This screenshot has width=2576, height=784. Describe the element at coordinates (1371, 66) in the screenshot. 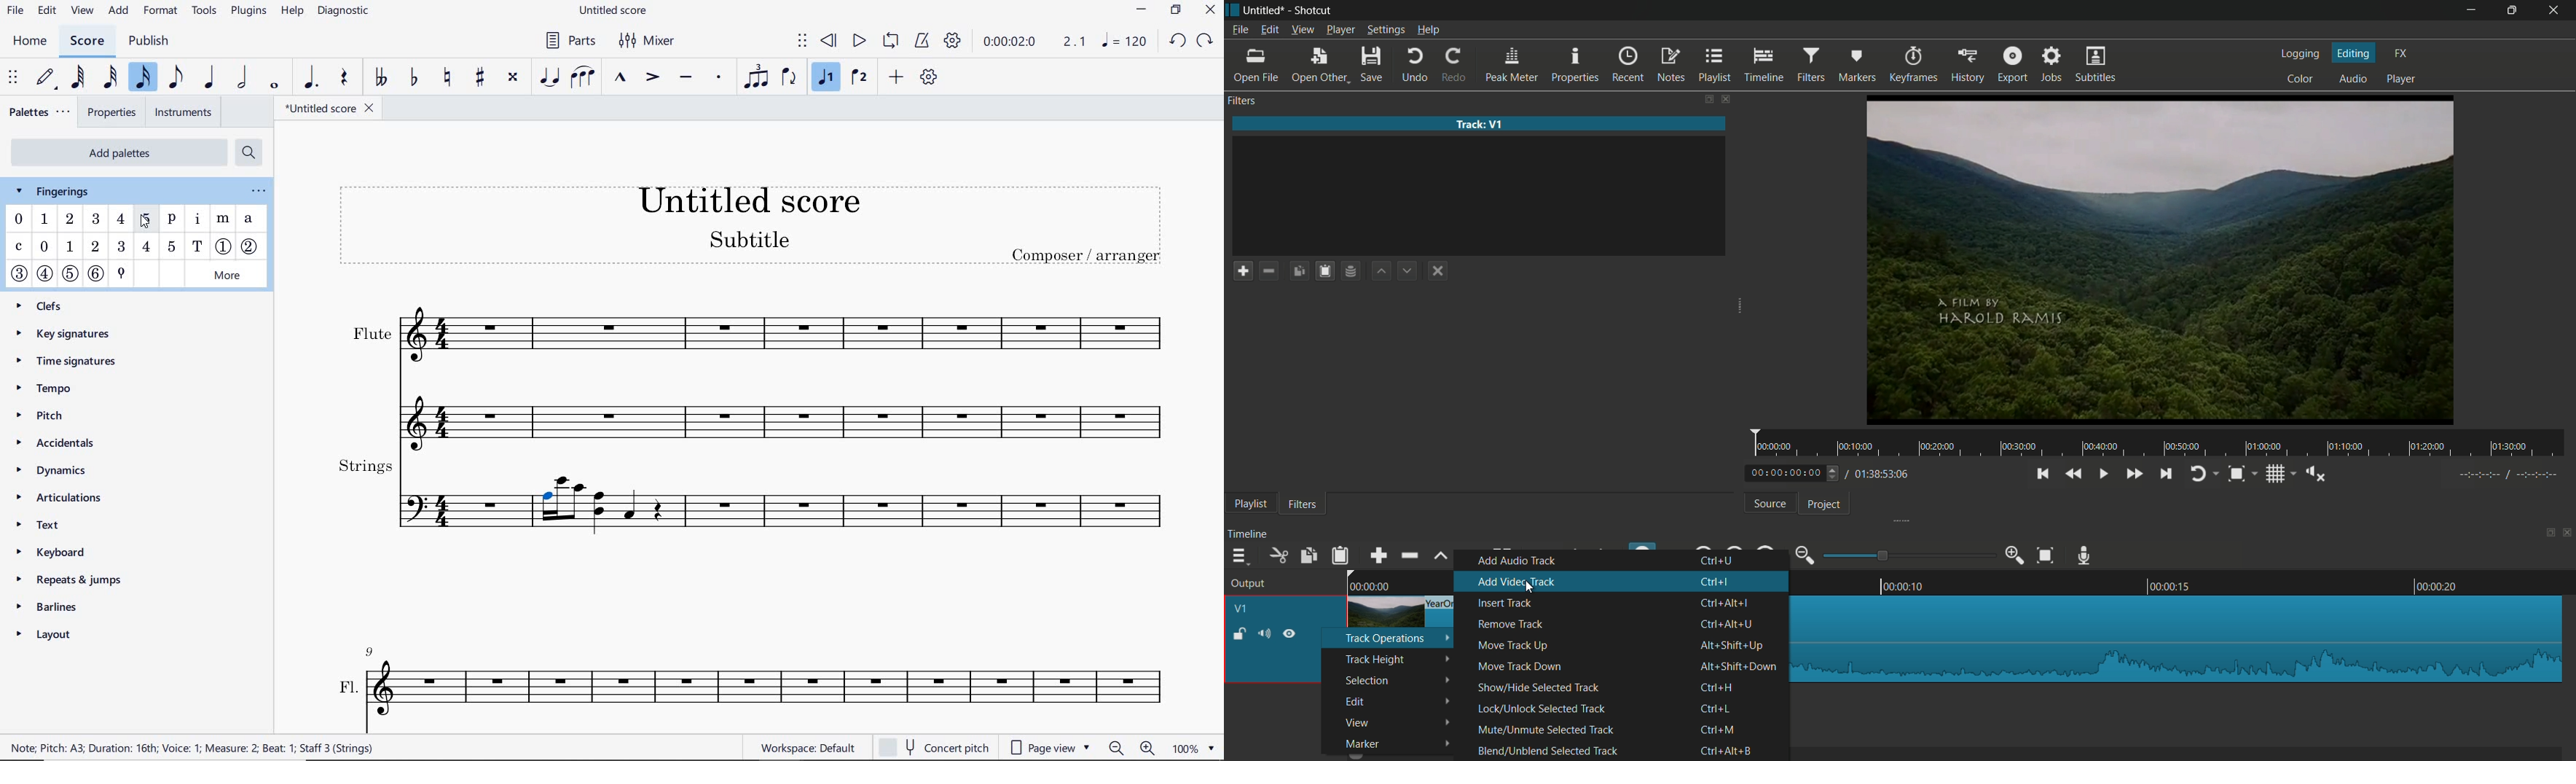

I see `save` at that location.